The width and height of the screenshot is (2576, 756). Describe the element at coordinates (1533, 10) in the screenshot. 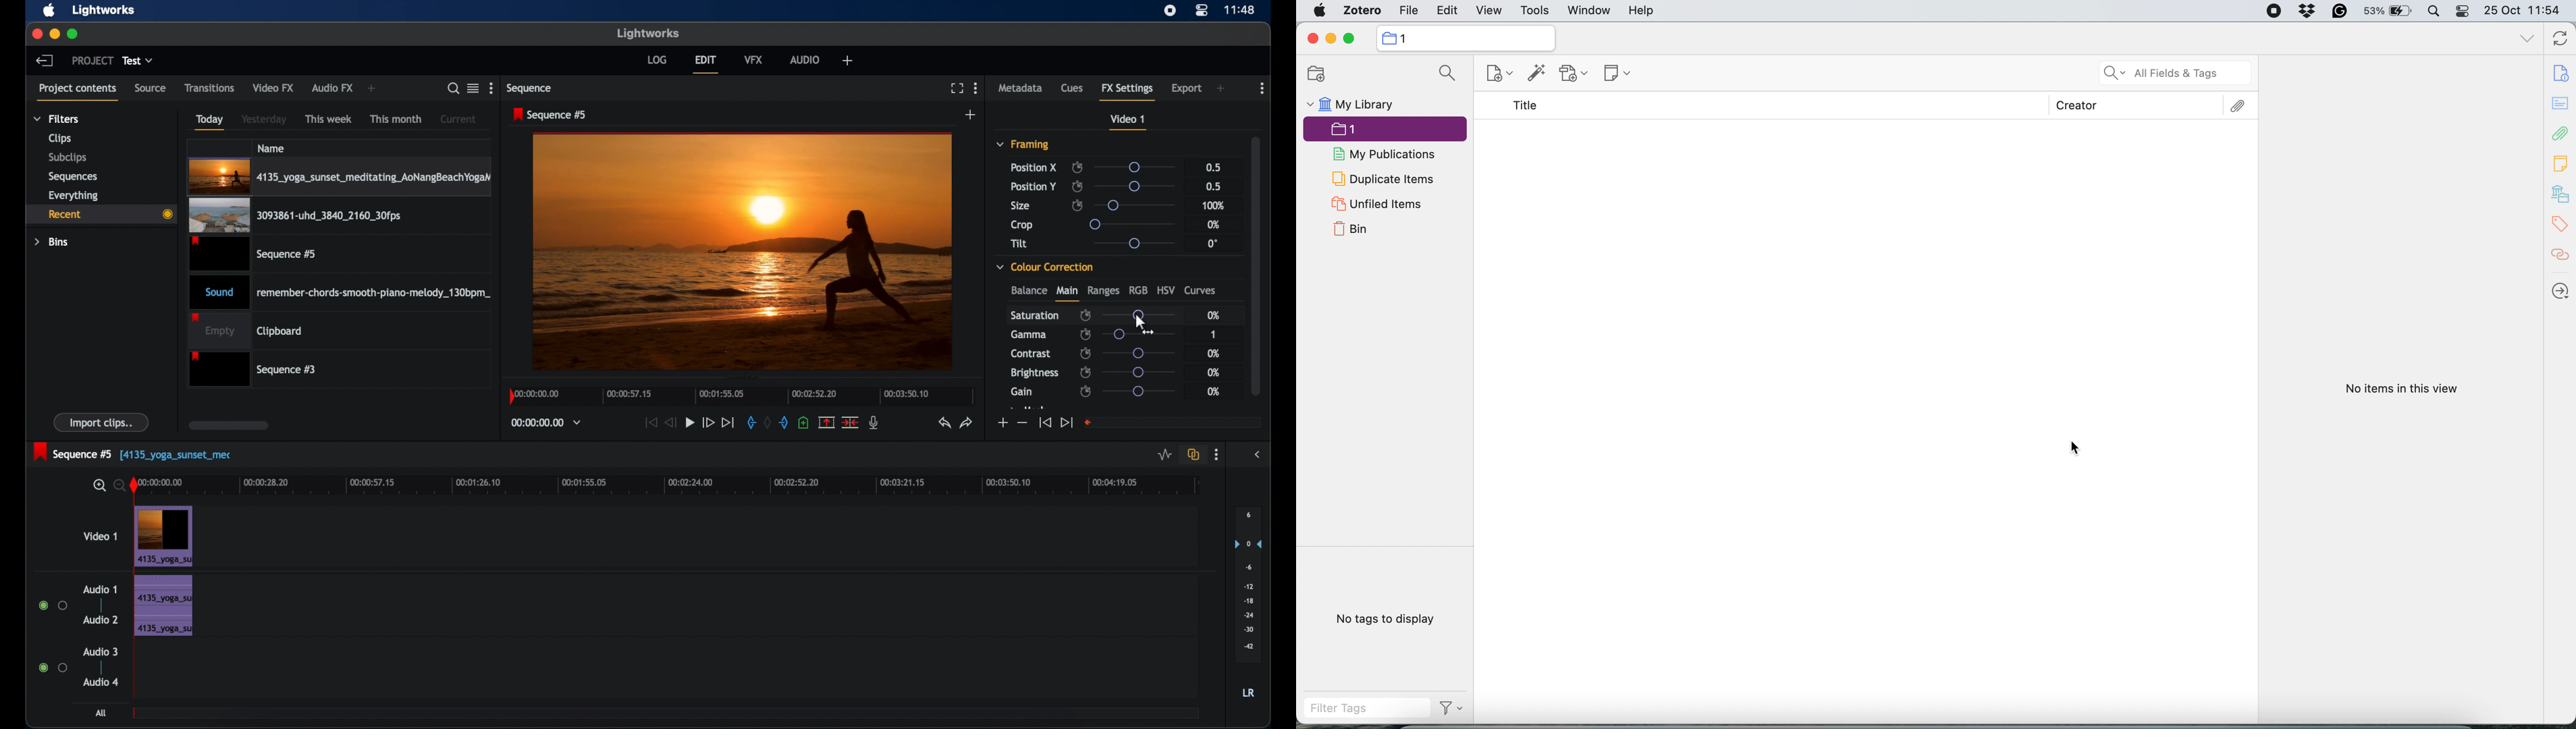

I see `tools` at that location.